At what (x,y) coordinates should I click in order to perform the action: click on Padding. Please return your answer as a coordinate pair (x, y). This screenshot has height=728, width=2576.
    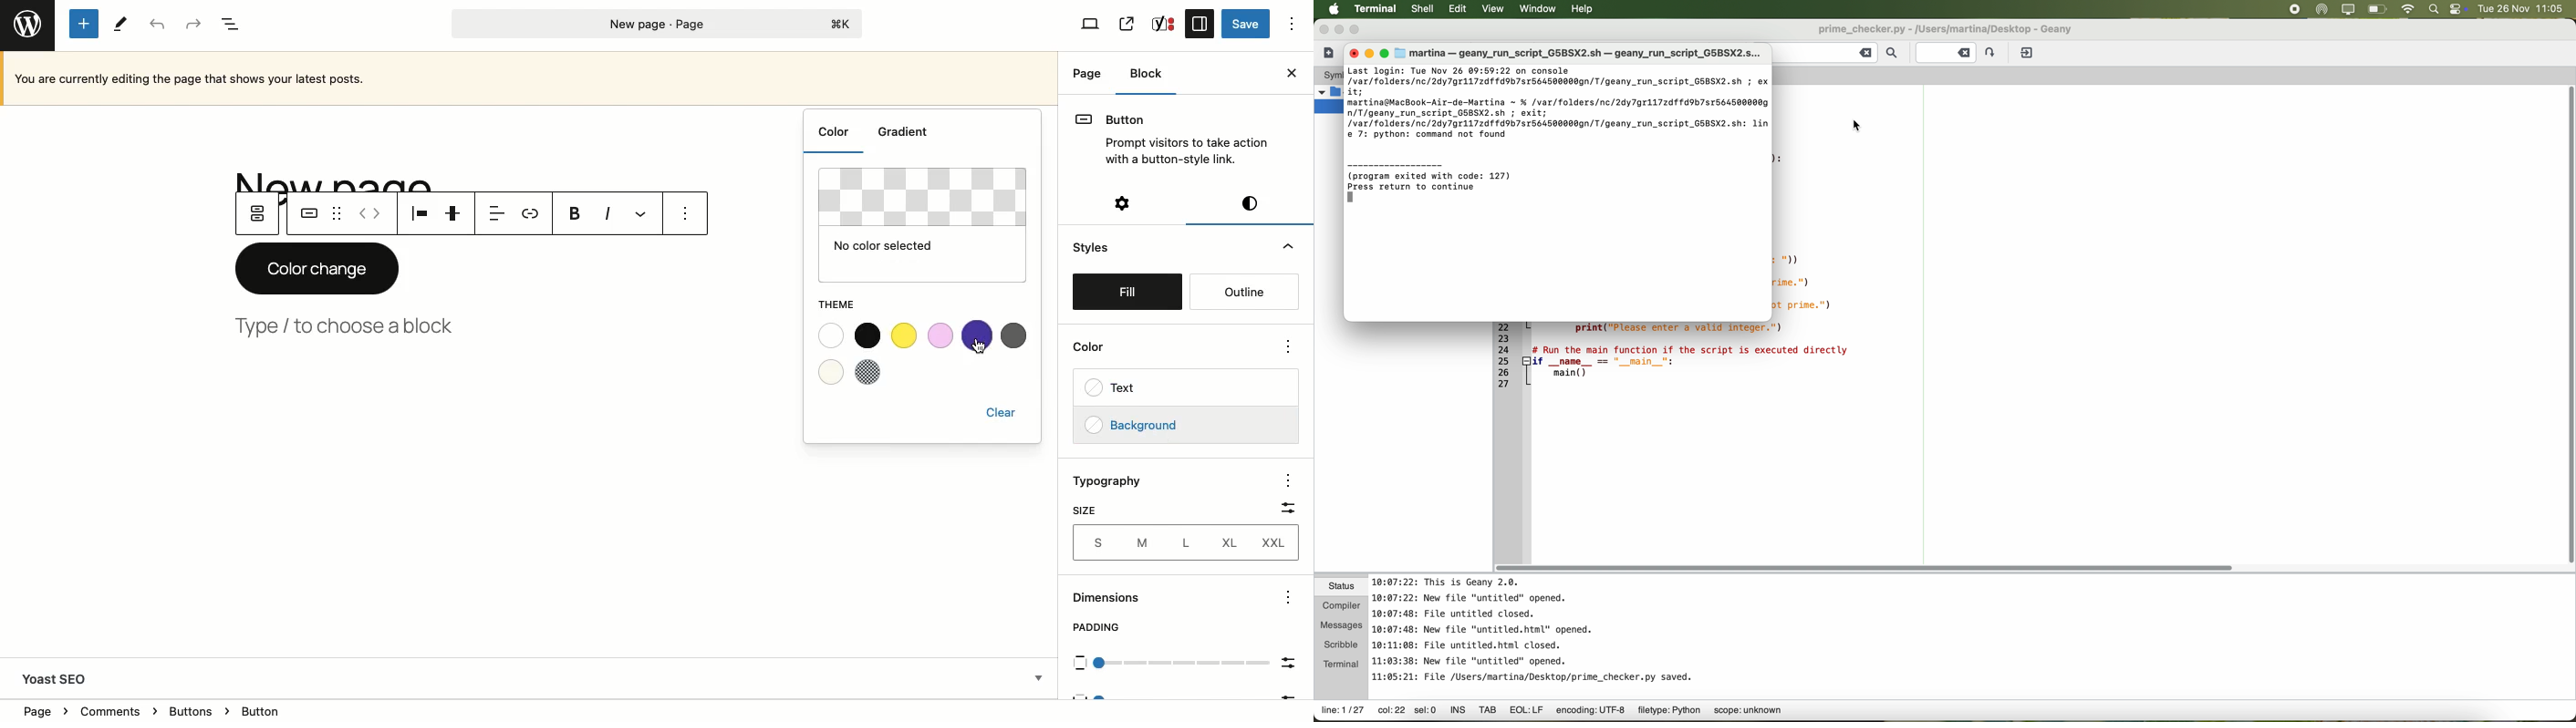
    Looking at the image, I should click on (1099, 626).